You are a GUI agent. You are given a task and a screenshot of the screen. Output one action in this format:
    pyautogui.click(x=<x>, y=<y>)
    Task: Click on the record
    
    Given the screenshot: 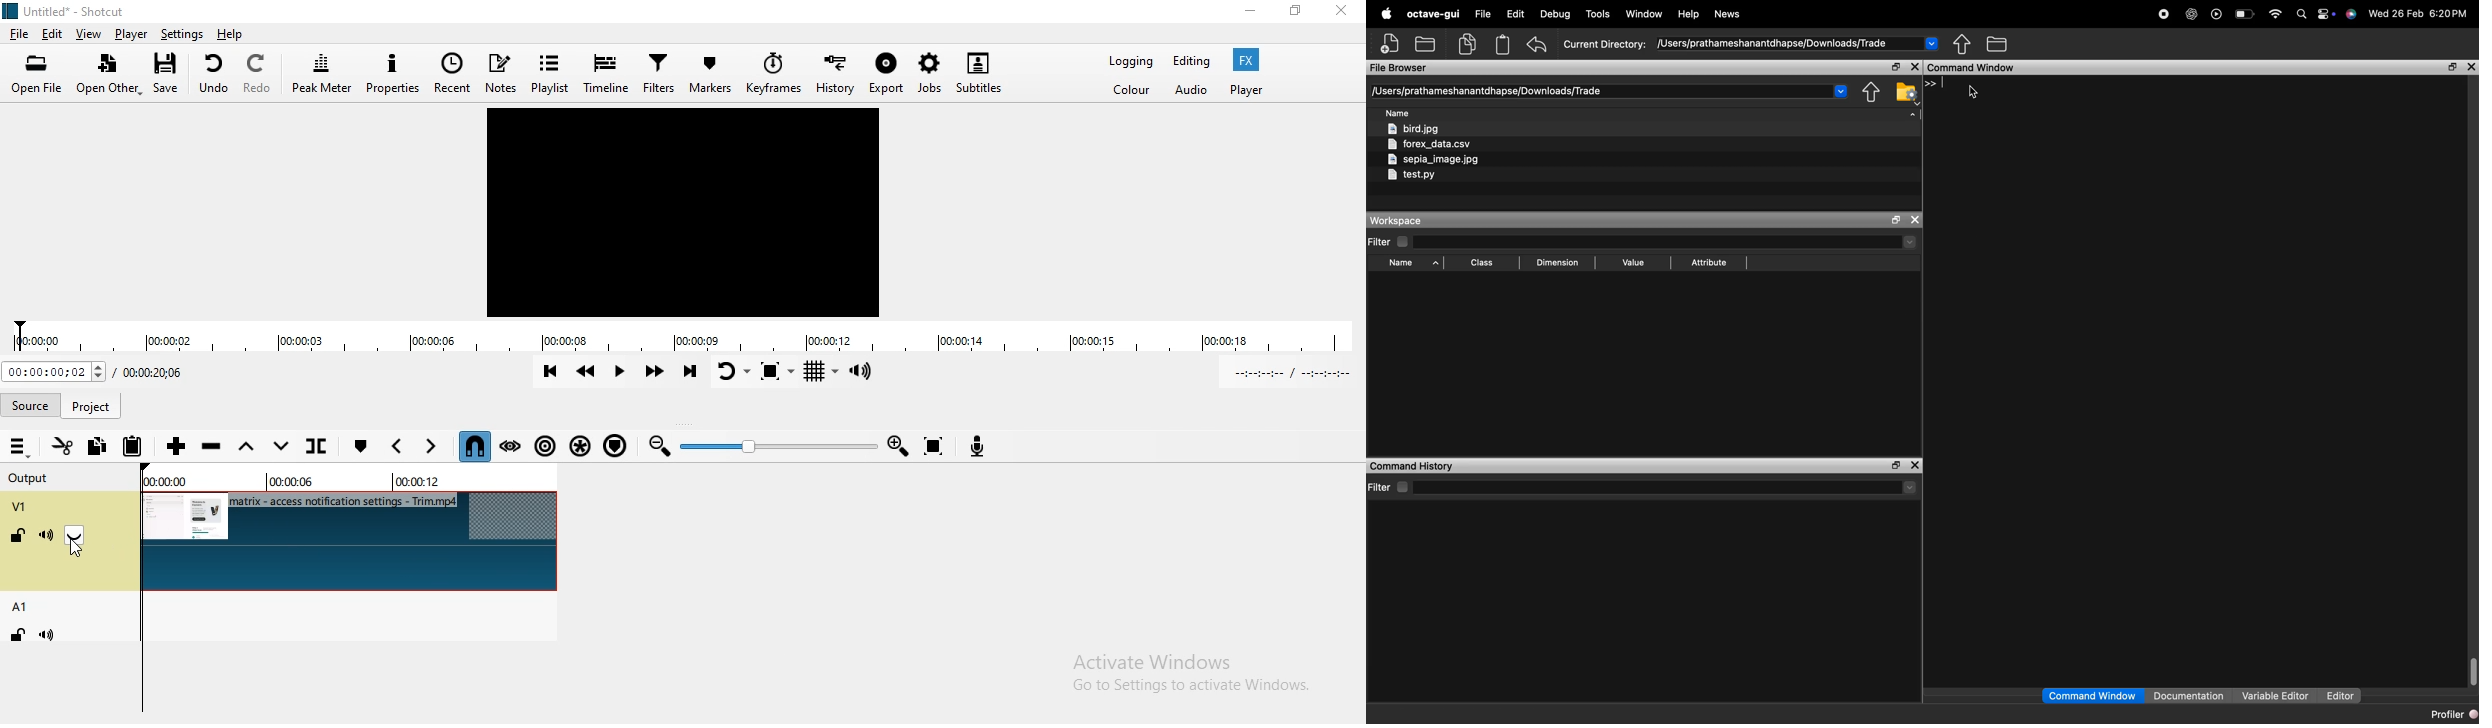 What is the action you would take?
    pyautogui.click(x=2164, y=14)
    